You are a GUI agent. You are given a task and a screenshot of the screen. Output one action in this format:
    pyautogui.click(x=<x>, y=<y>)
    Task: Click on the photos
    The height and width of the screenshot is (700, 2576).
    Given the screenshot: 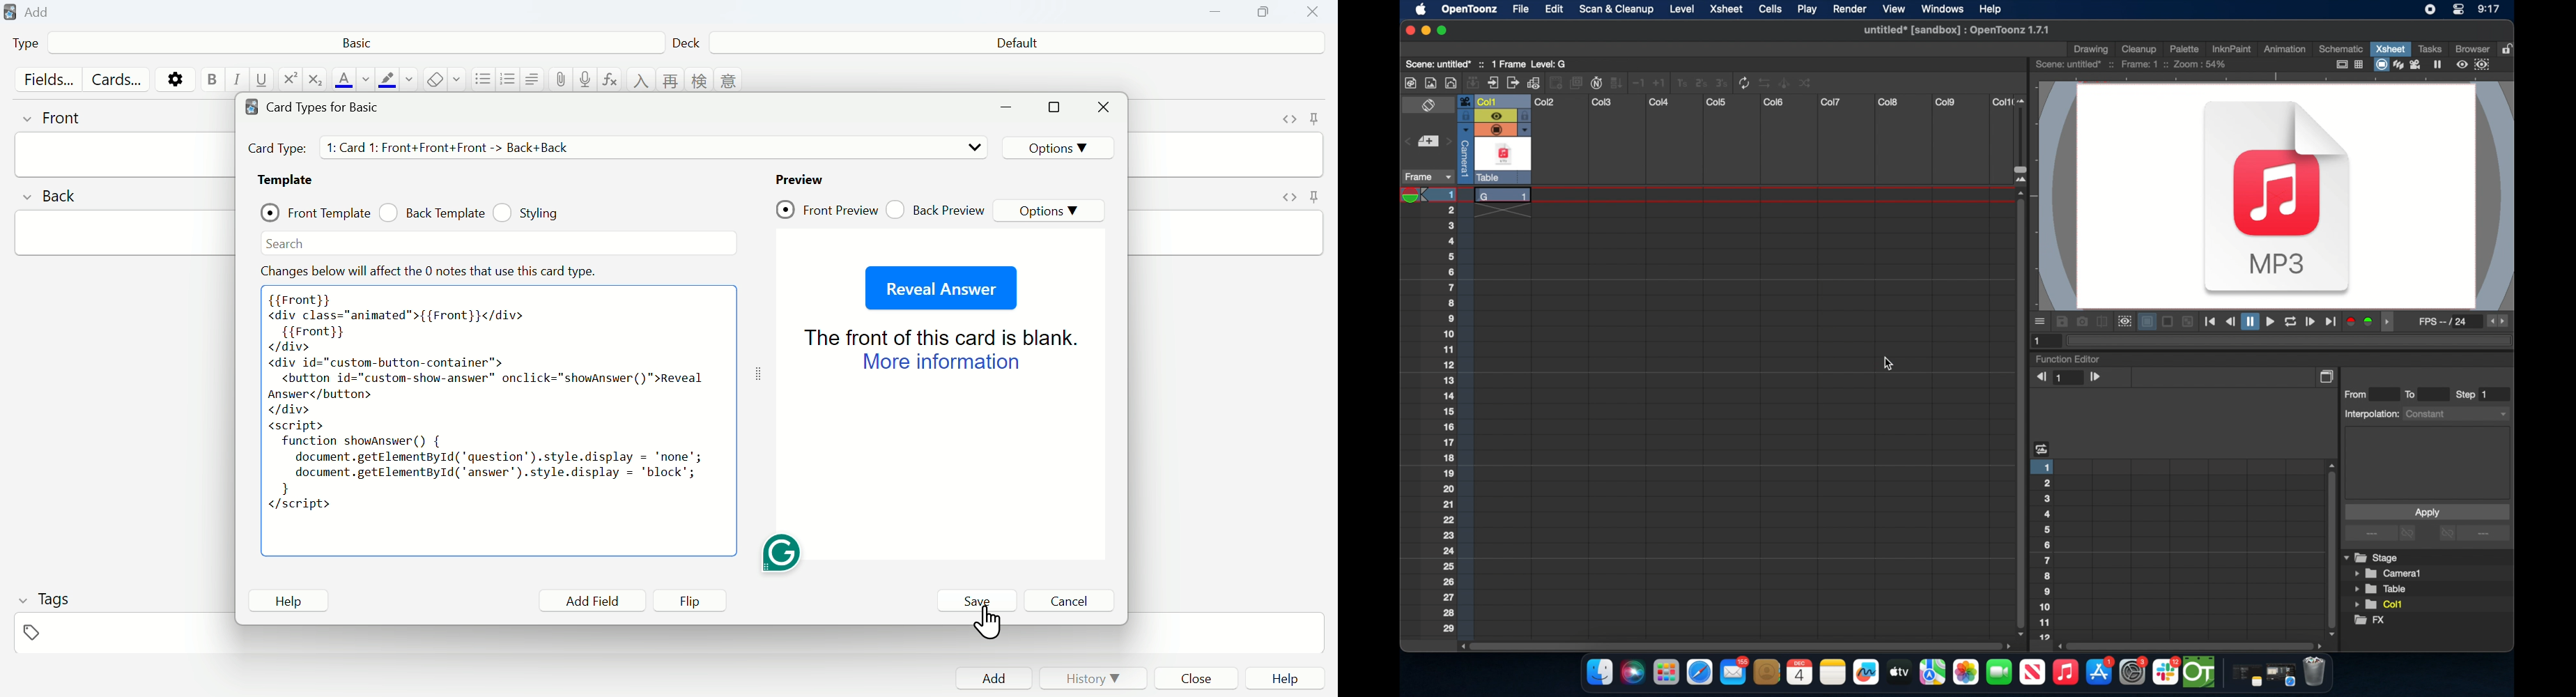 What is the action you would take?
    pyautogui.click(x=1966, y=672)
    